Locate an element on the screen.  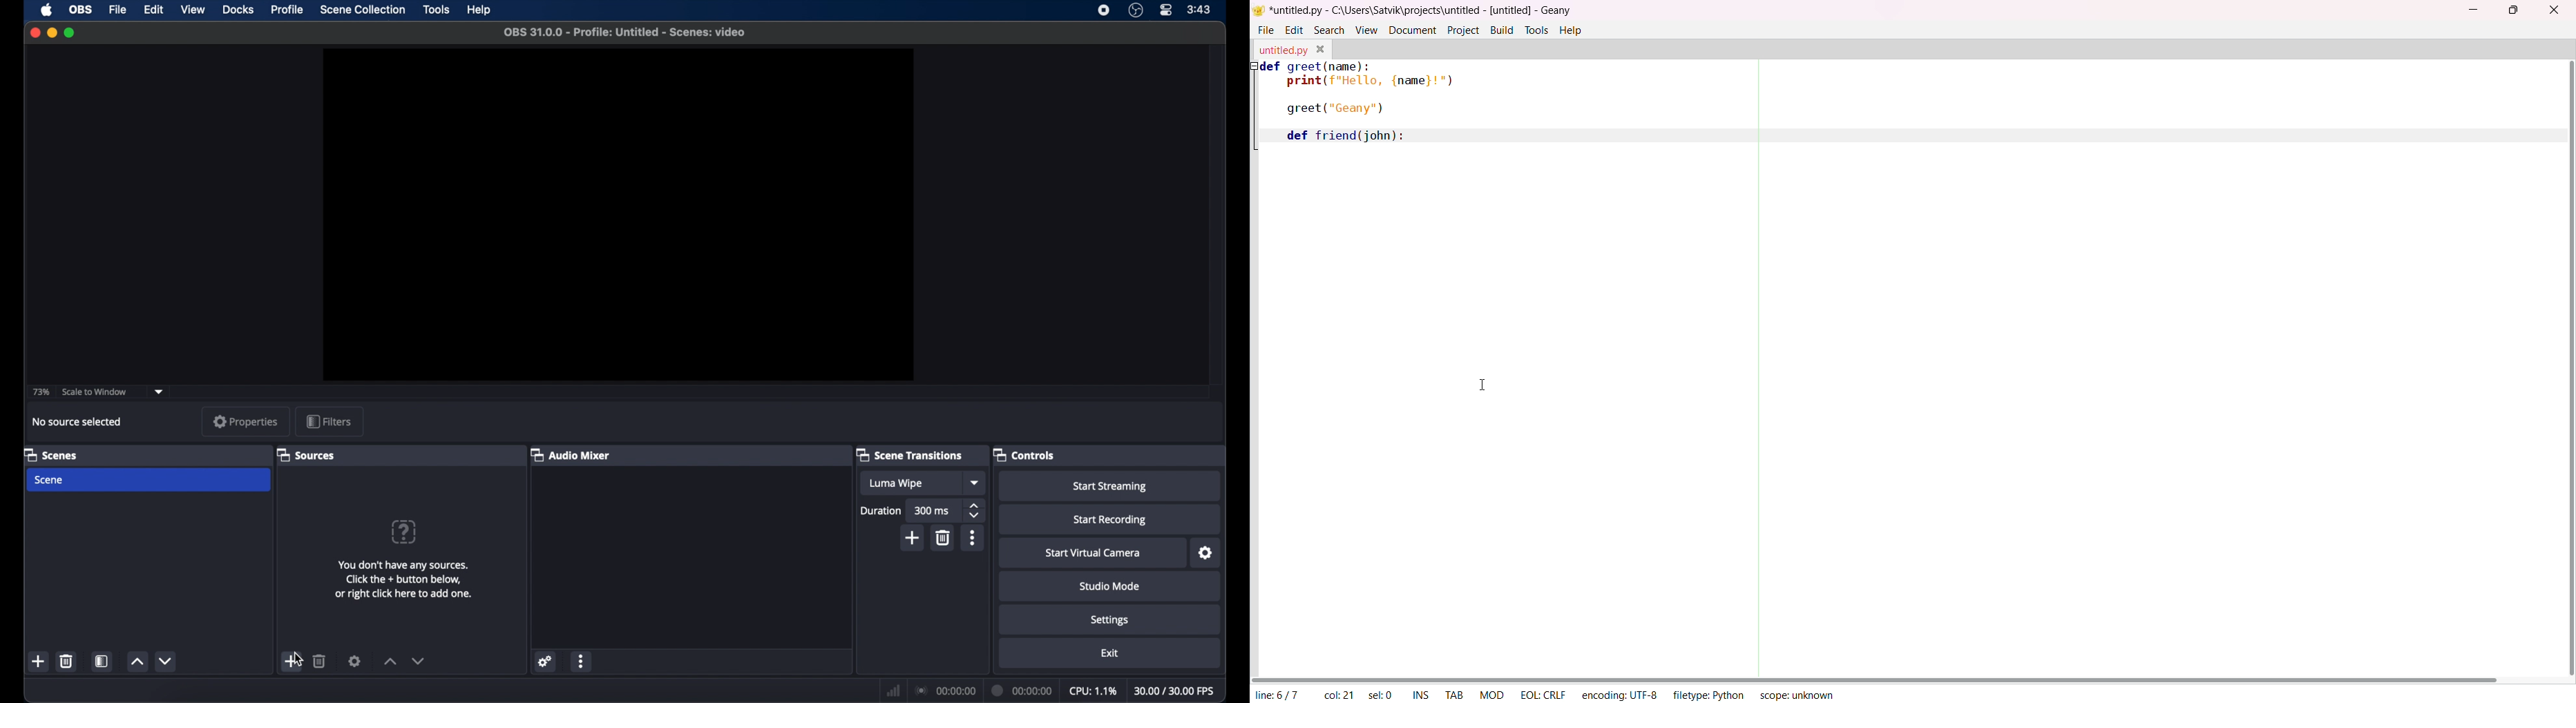
help is located at coordinates (481, 10).